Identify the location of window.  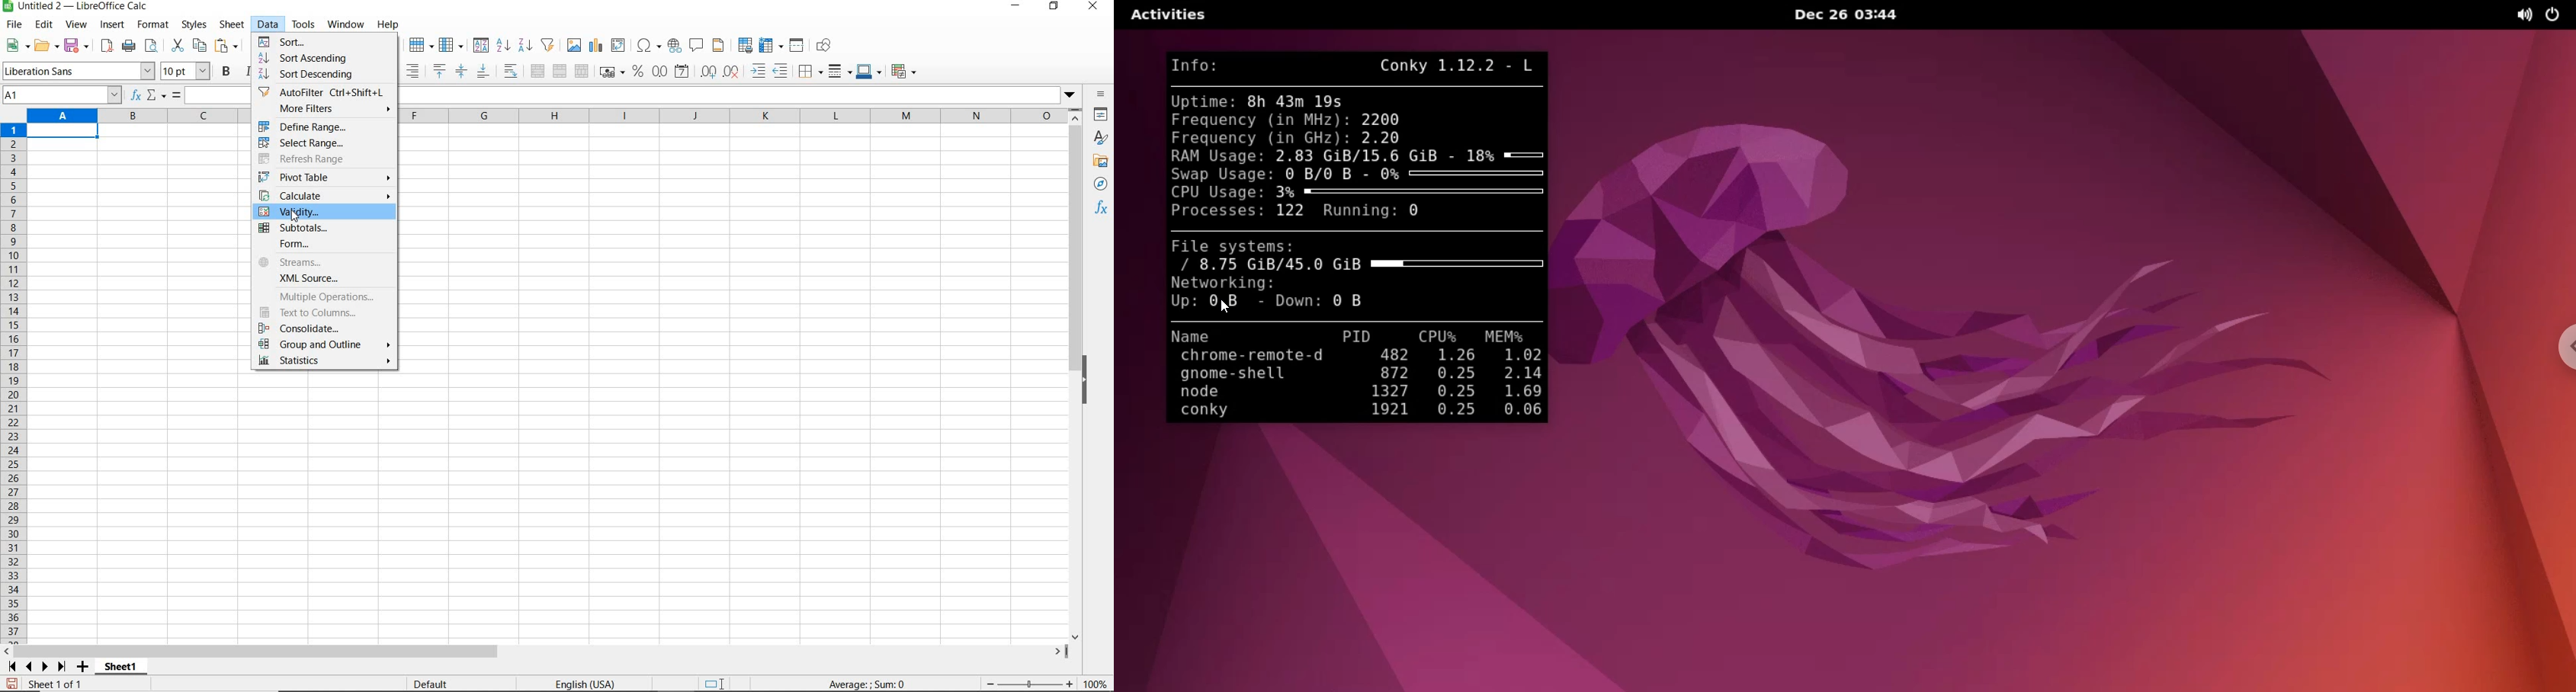
(345, 23).